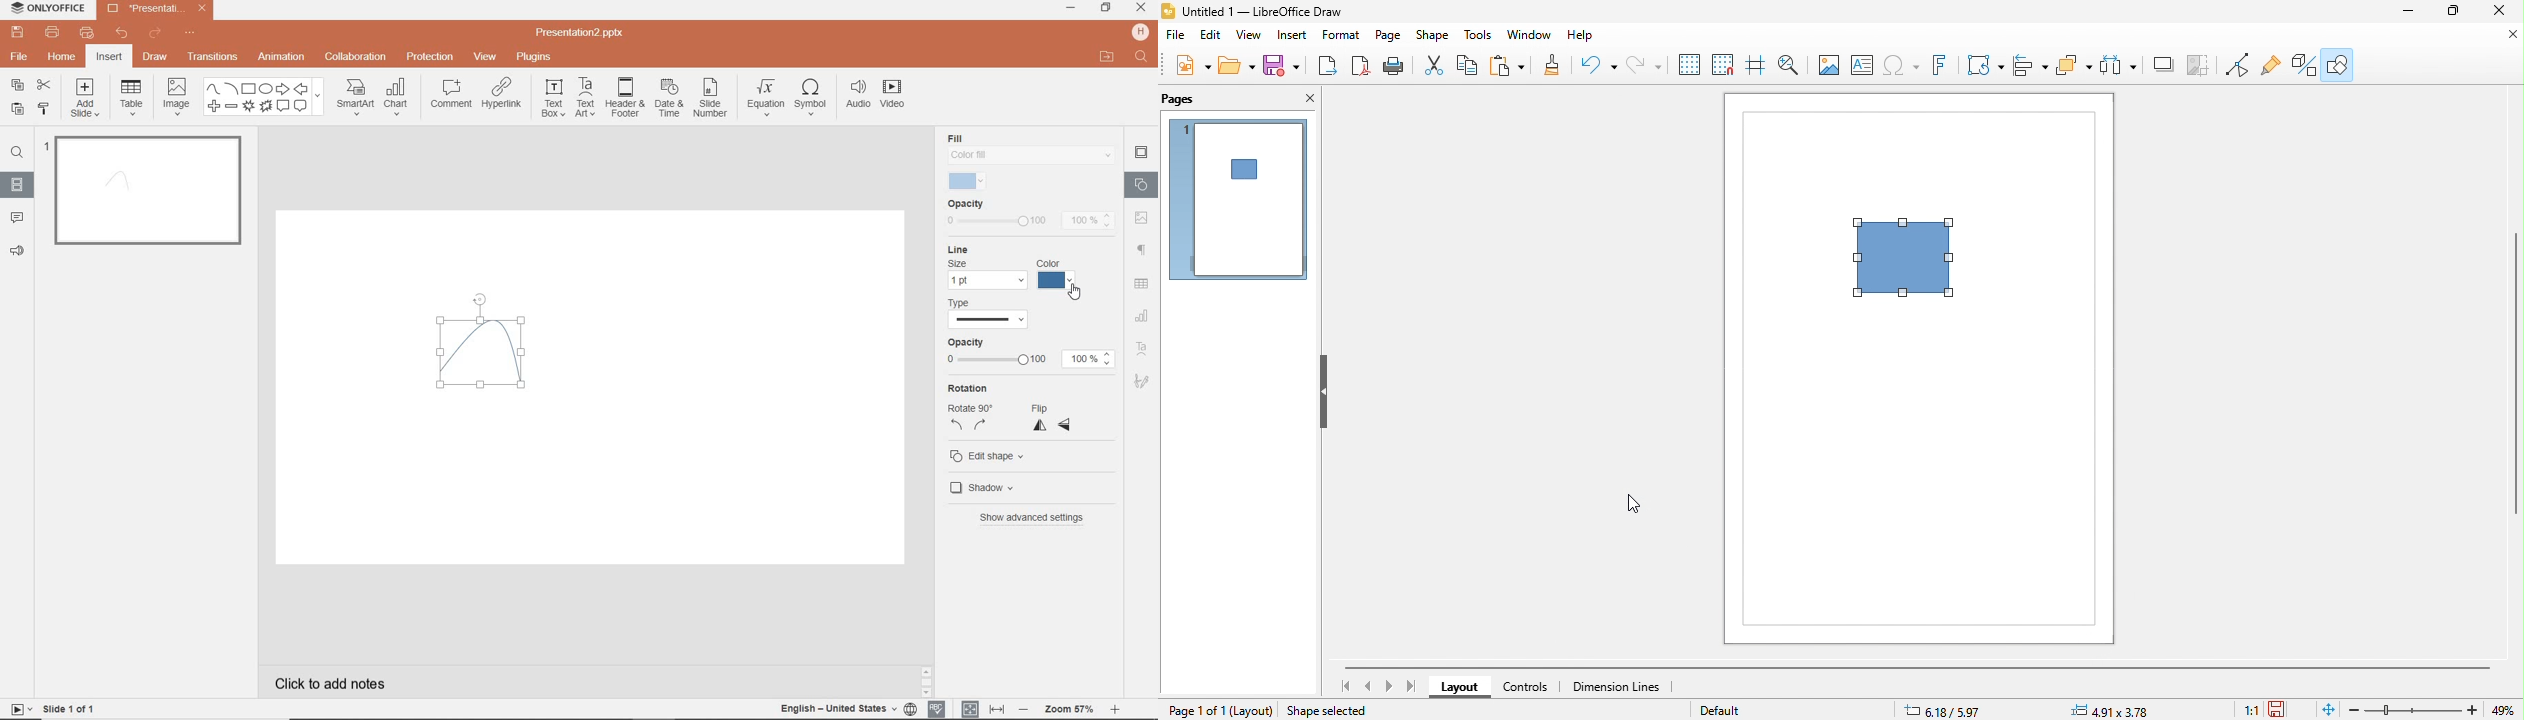 The width and height of the screenshot is (2548, 728). Describe the element at coordinates (968, 181) in the screenshot. I see `selected fill color` at that location.